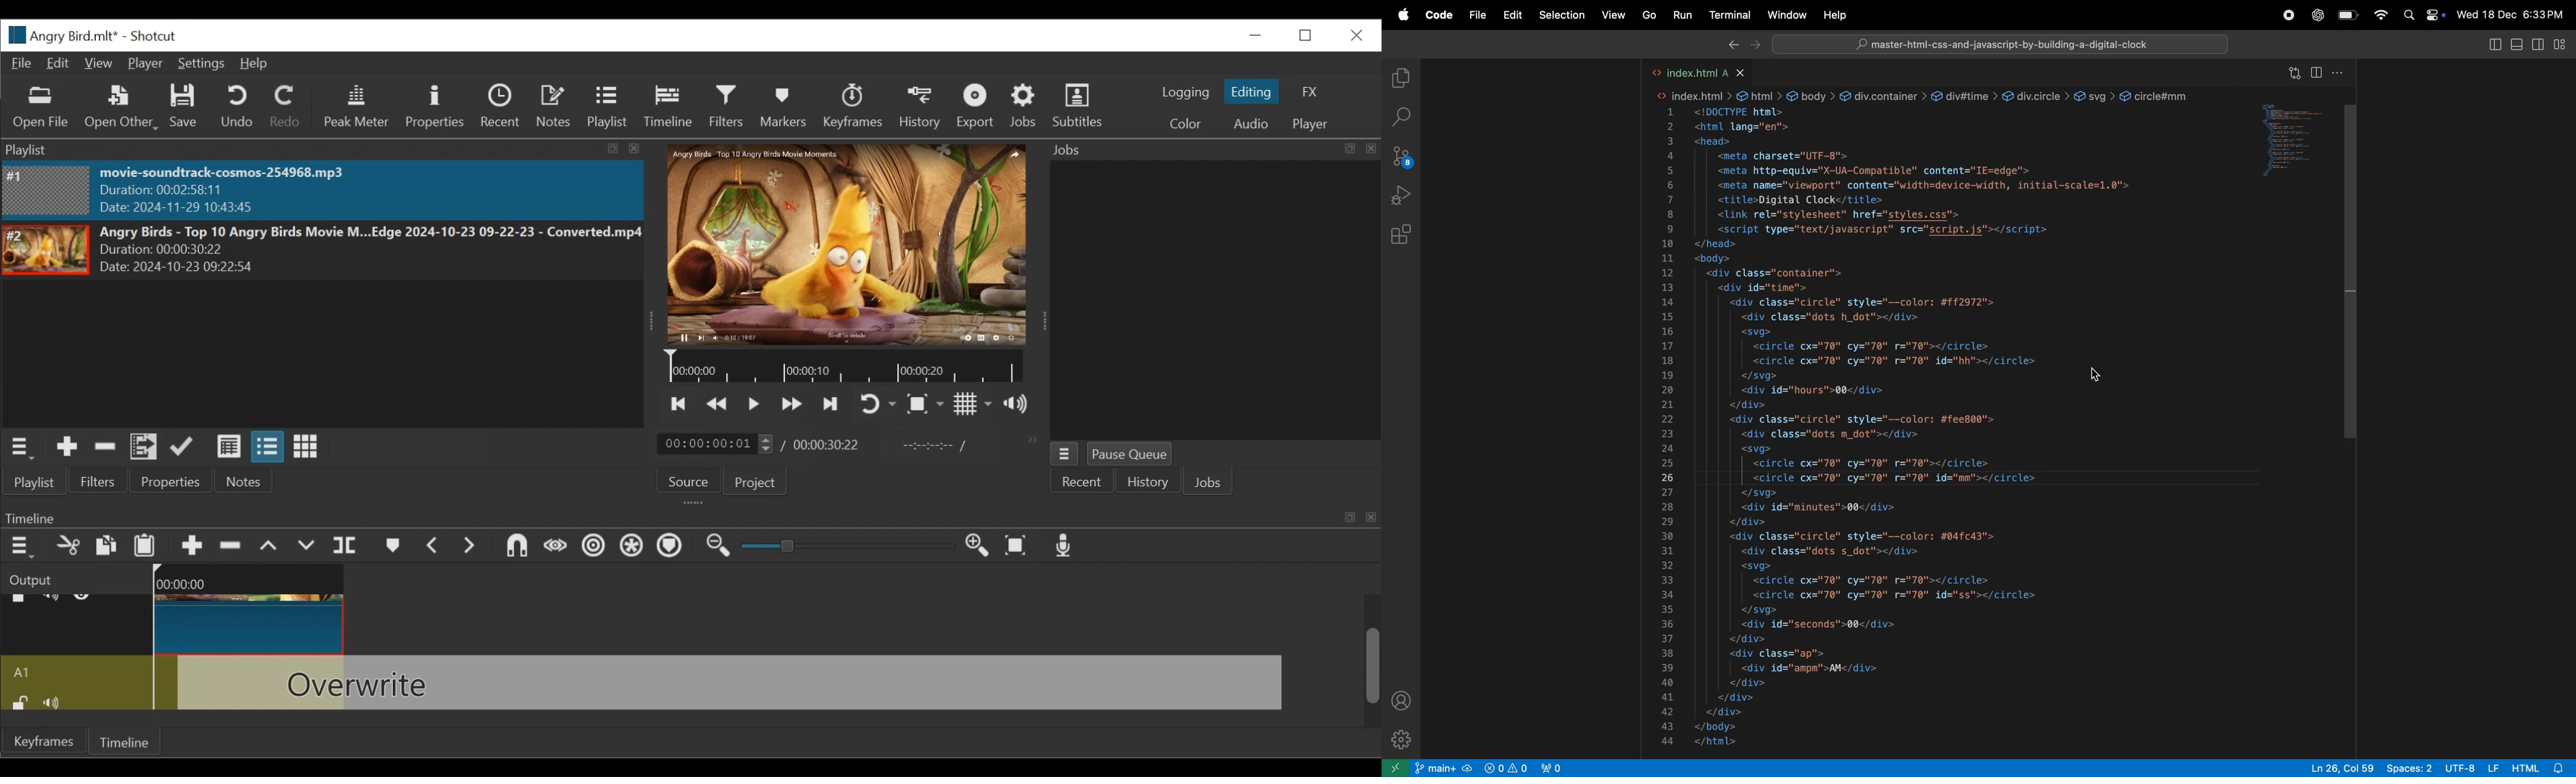 This screenshot has width=2576, height=784. What do you see at coordinates (789, 404) in the screenshot?
I see `Play quickly forward` at bounding box center [789, 404].